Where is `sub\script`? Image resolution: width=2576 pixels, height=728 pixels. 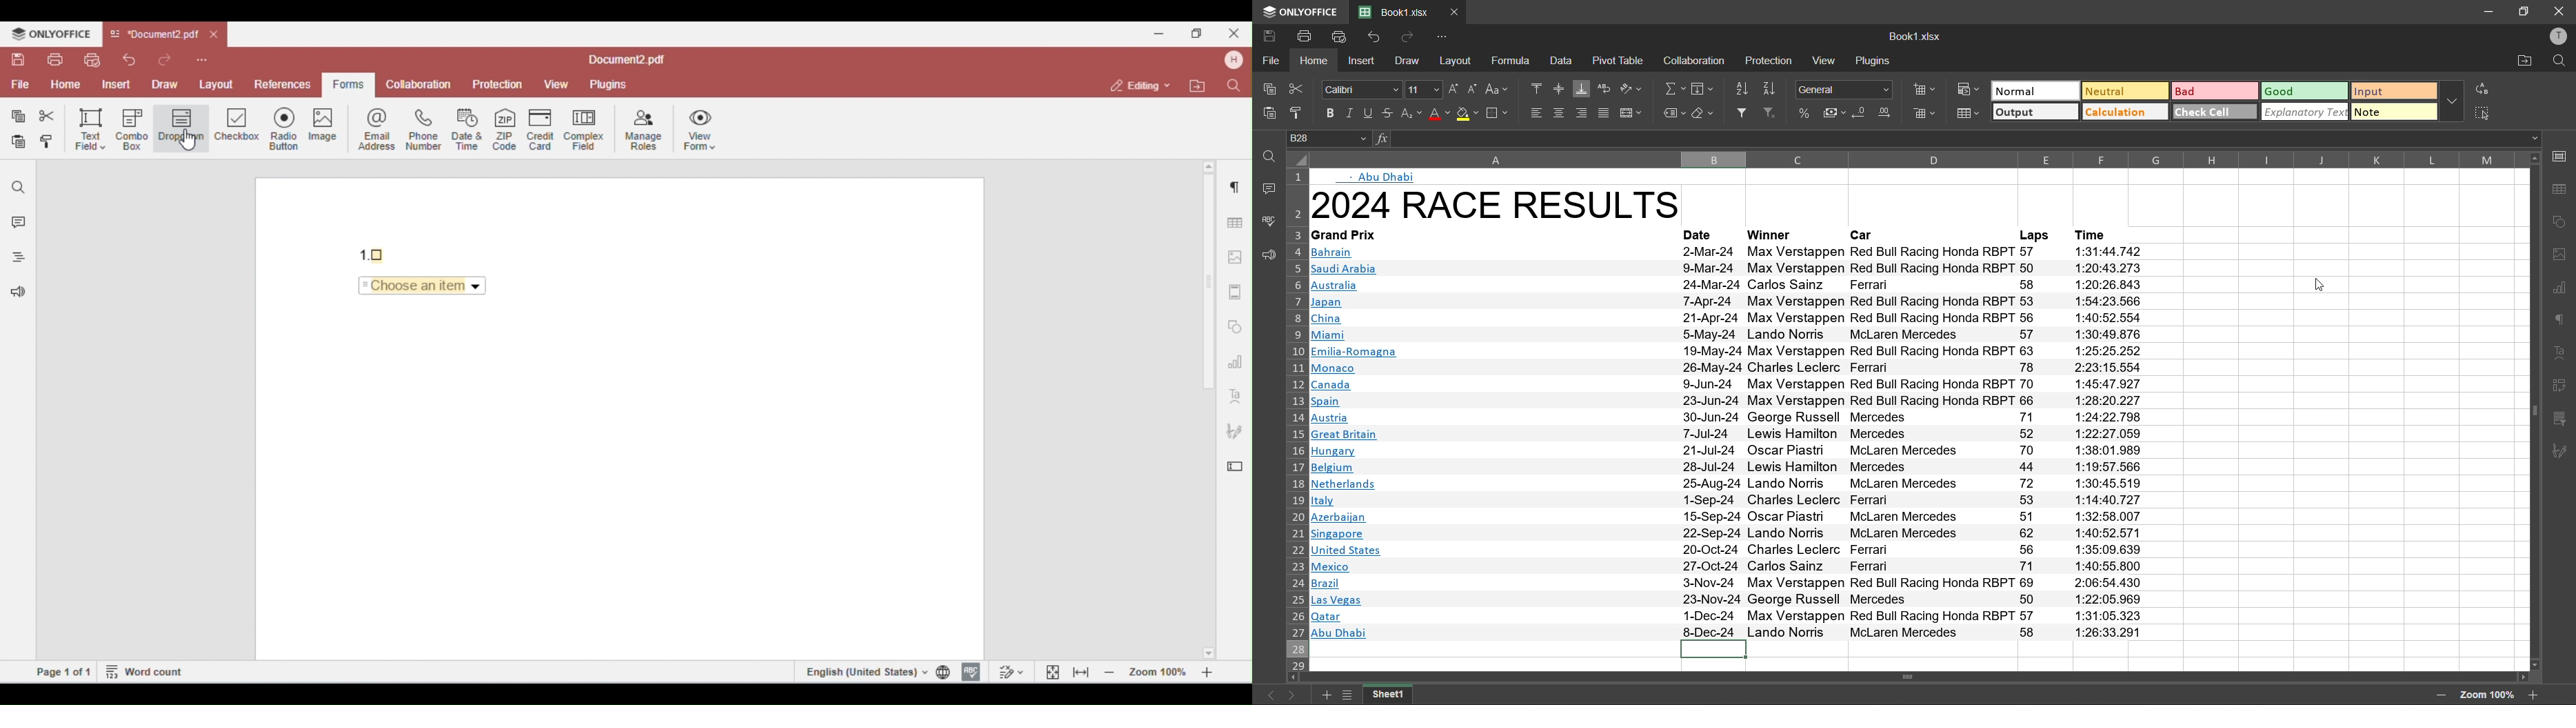
sub\script is located at coordinates (1411, 113).